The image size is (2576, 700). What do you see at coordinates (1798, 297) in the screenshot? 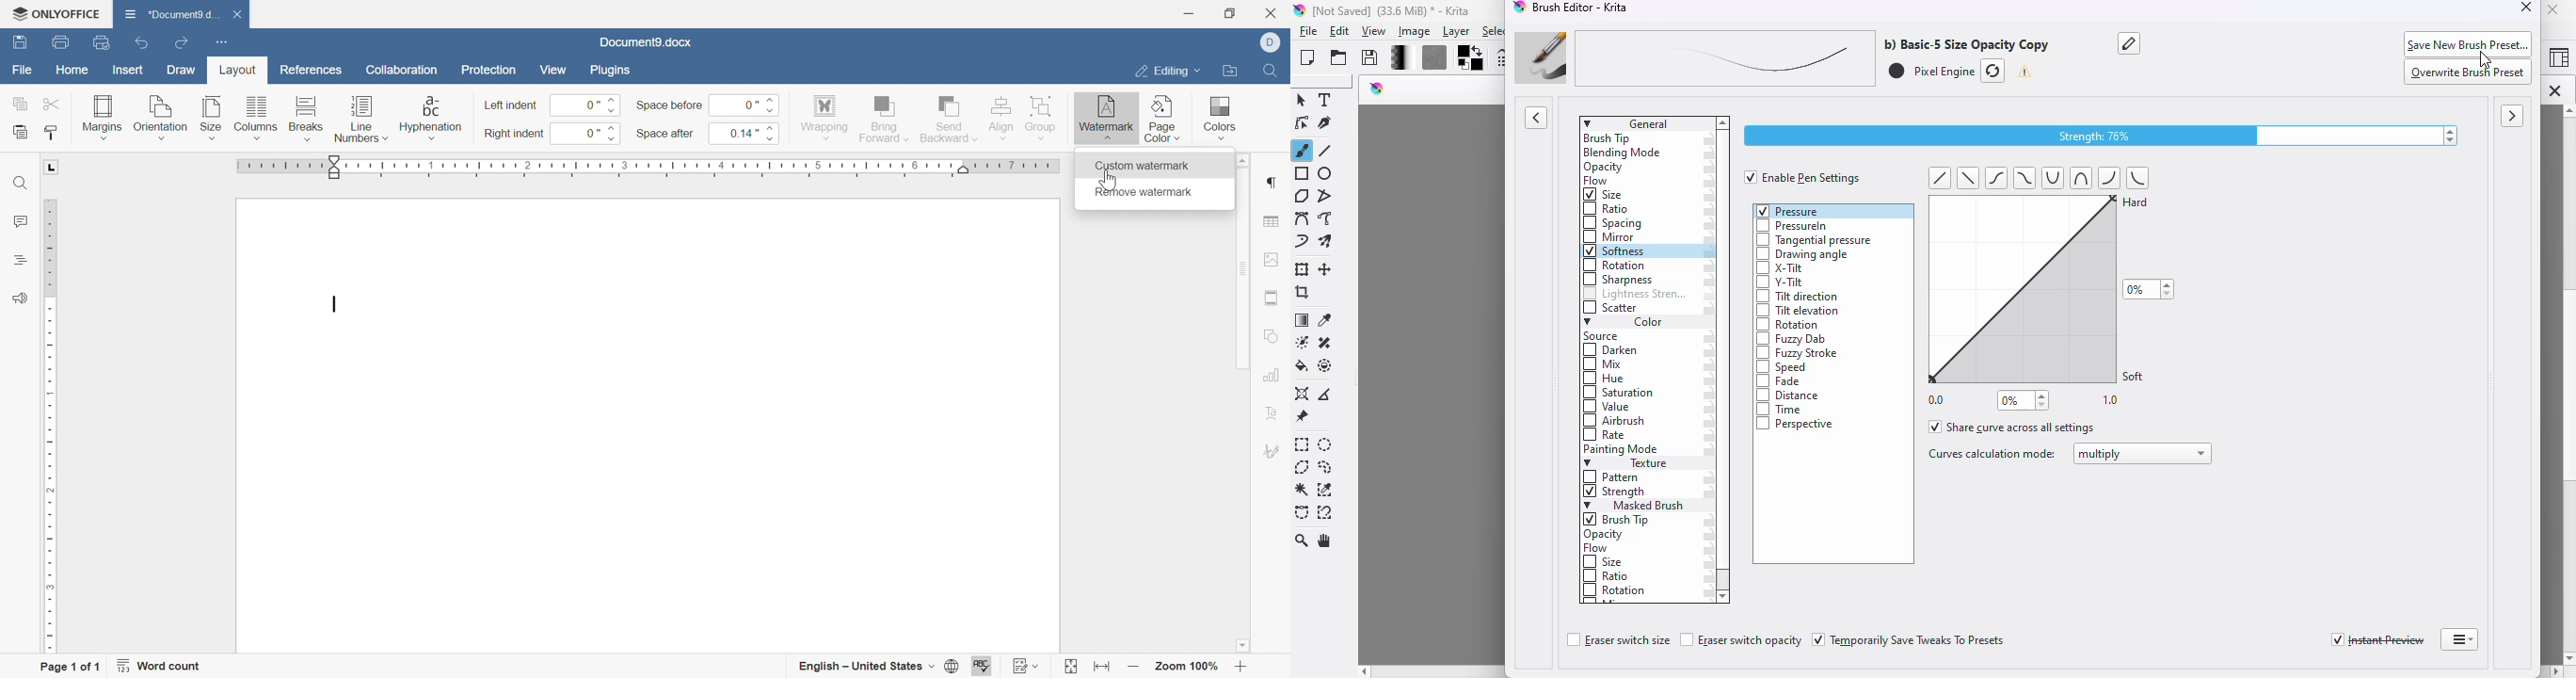
I see `tilt direction` at bounding box center [1798, 297].